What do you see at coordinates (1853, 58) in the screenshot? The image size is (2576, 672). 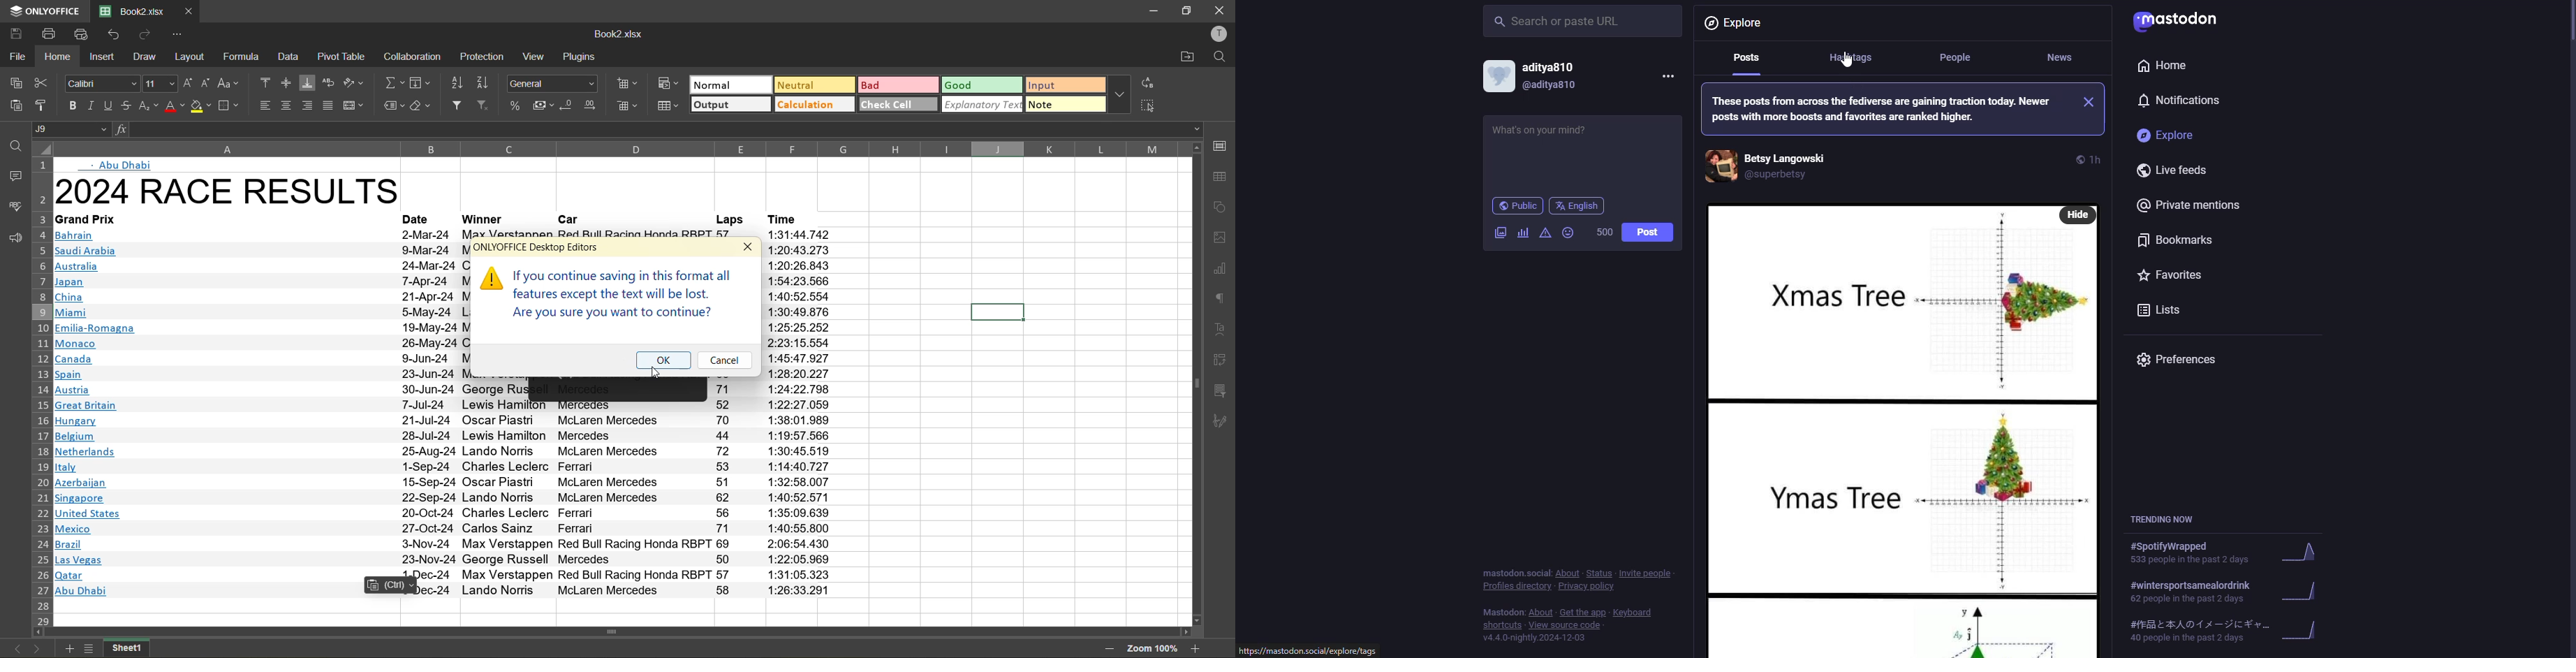 I see `hashtags` at bounding box center [1853, 58].